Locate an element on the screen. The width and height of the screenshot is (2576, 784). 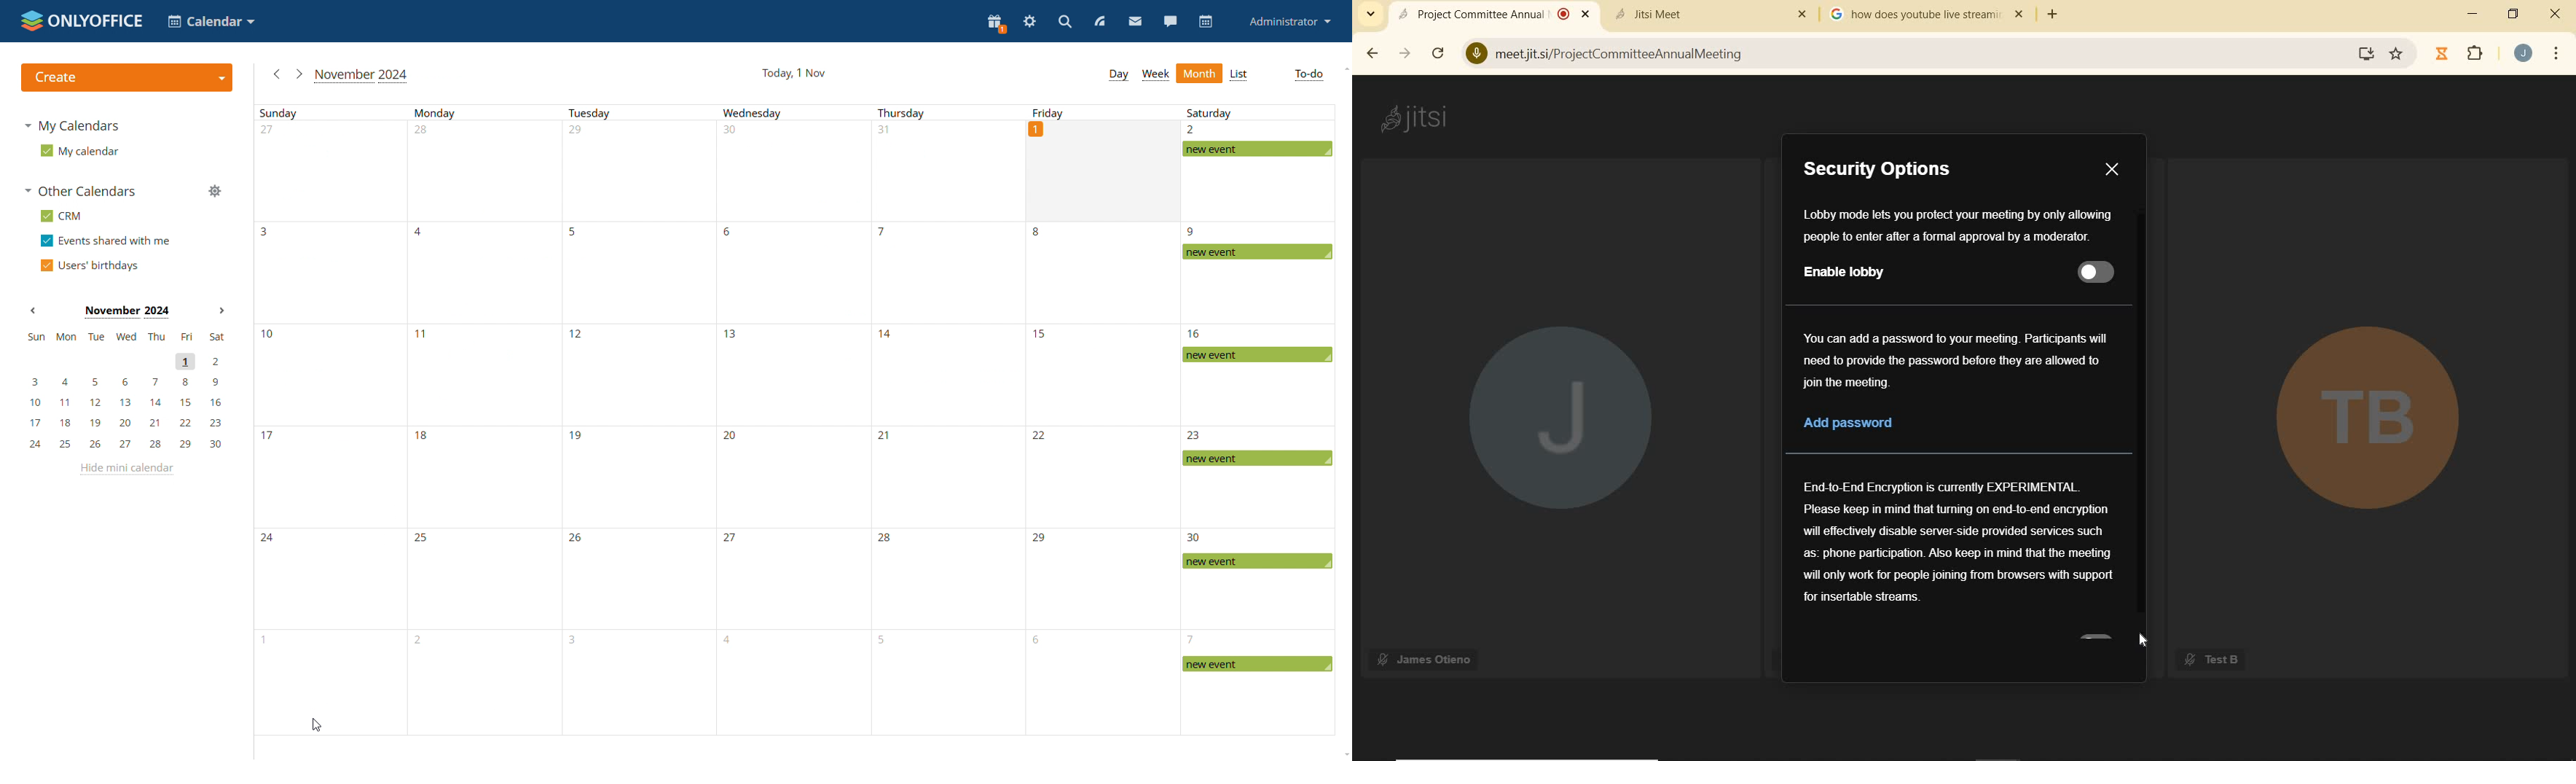
view is located at coordinates (1100, 21).